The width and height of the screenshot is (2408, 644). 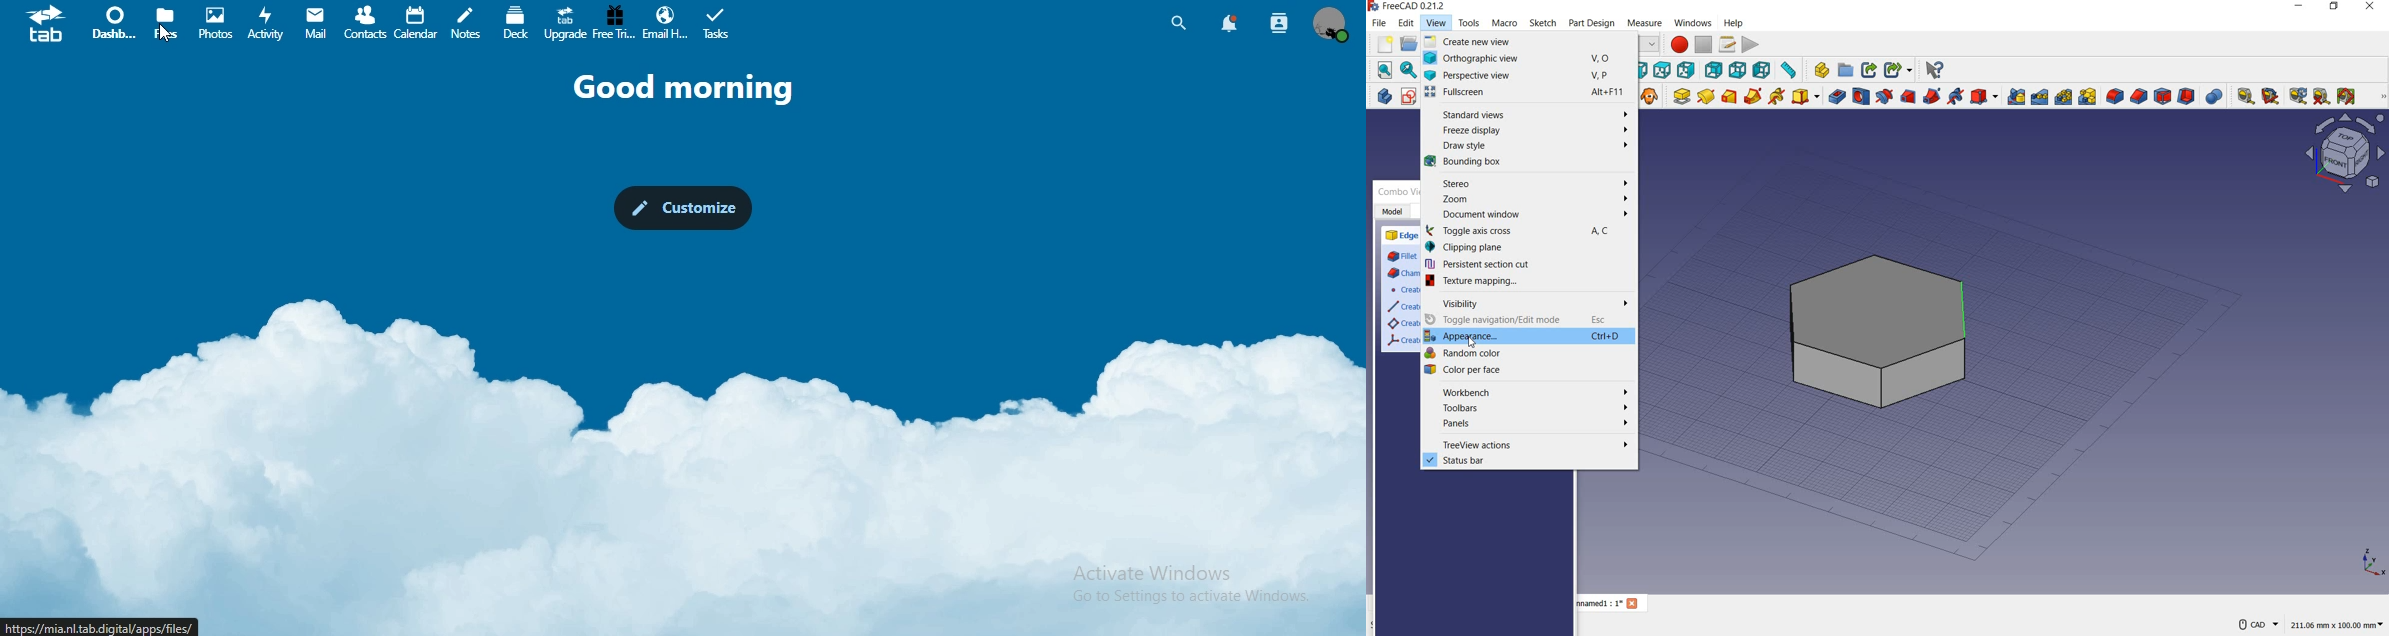 I want to click on left, so click(x=1763, y=70).